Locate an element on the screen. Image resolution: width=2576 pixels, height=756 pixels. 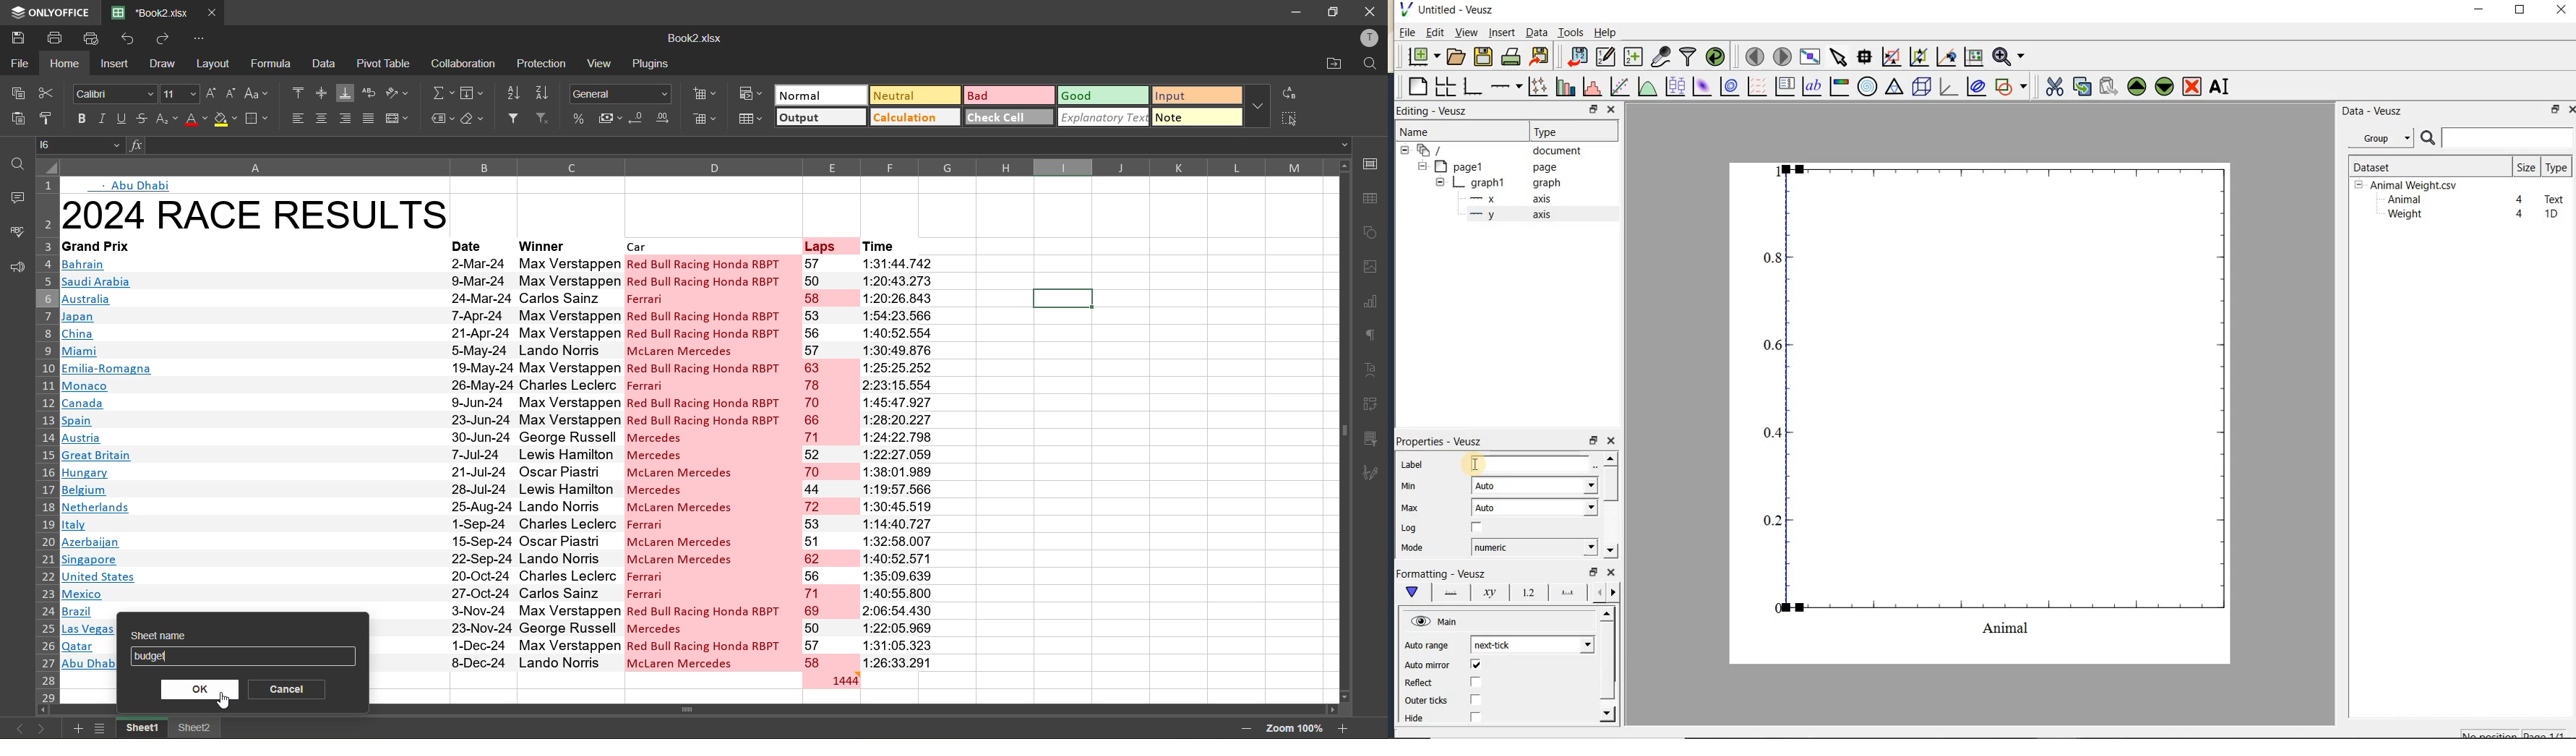
select all is located at coordinates (1289, 117).